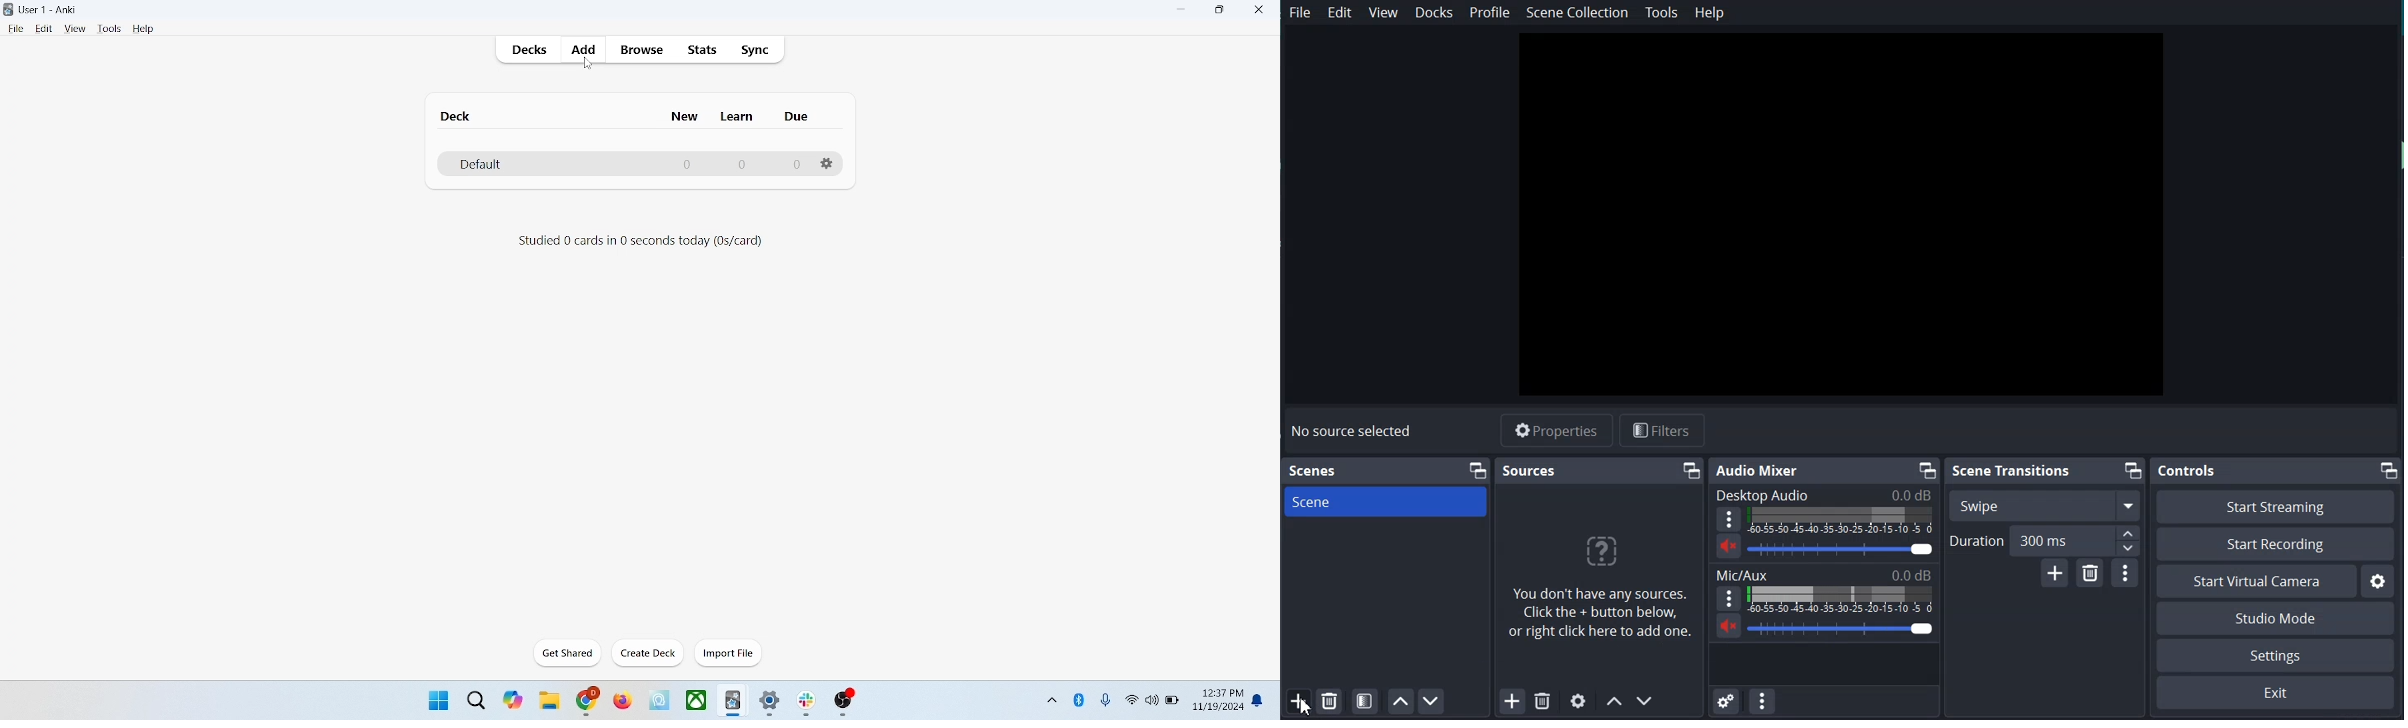 This screenshot has width=2408, height=728. What do you see at coordinates (2090, 573) in the screenshot?
I see `Remove configurable Transition` at bounding box center [2090, 573].